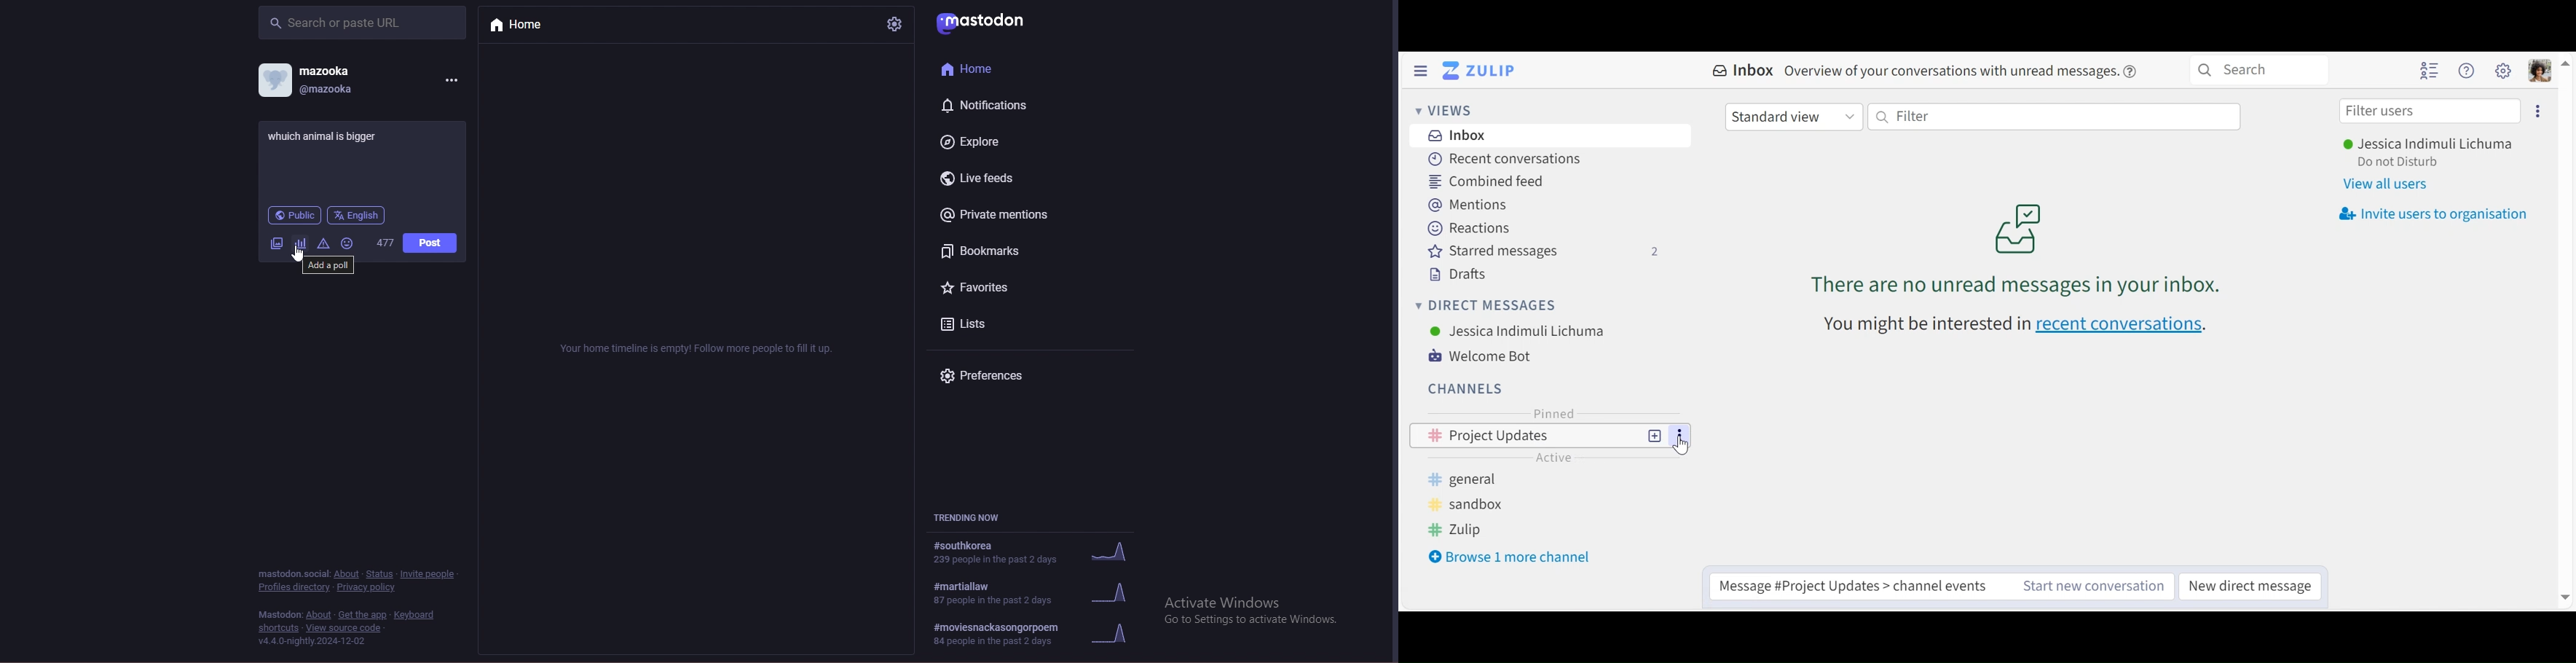  What do you see at coordinates (1555, 457) in the screenshot?
I see `Active` at bounding box center [1555, 457].